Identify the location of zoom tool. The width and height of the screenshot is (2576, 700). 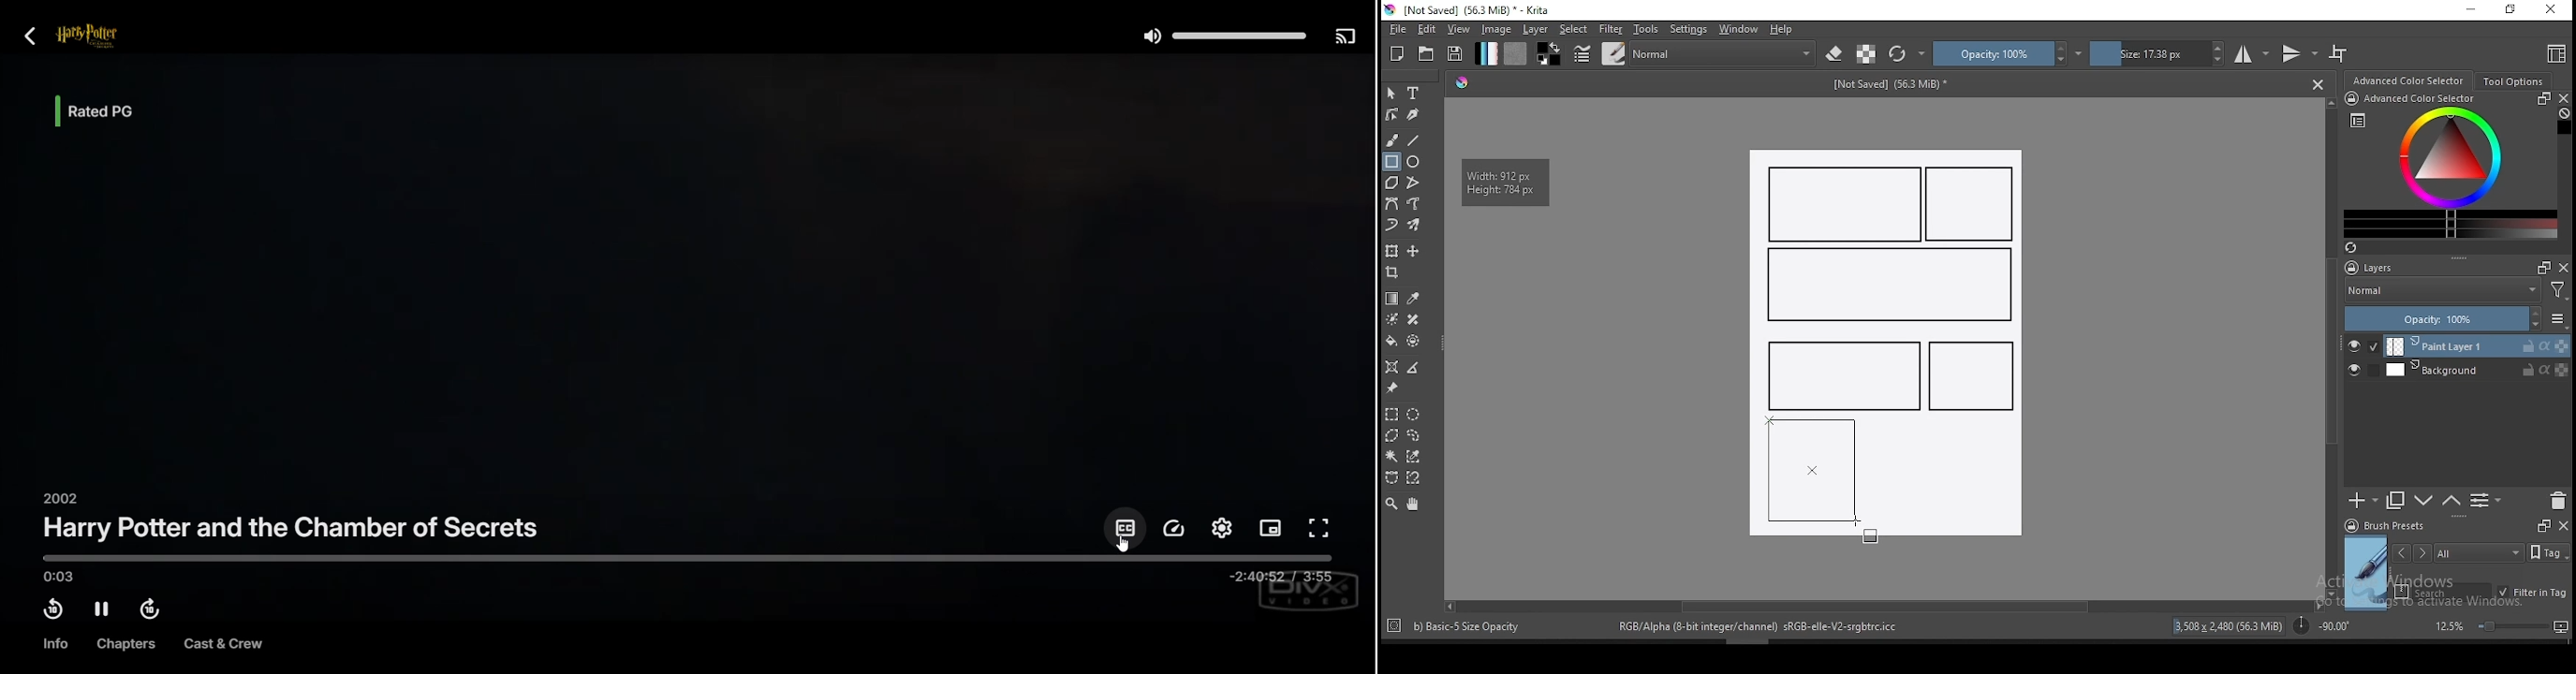
(1391, 503).